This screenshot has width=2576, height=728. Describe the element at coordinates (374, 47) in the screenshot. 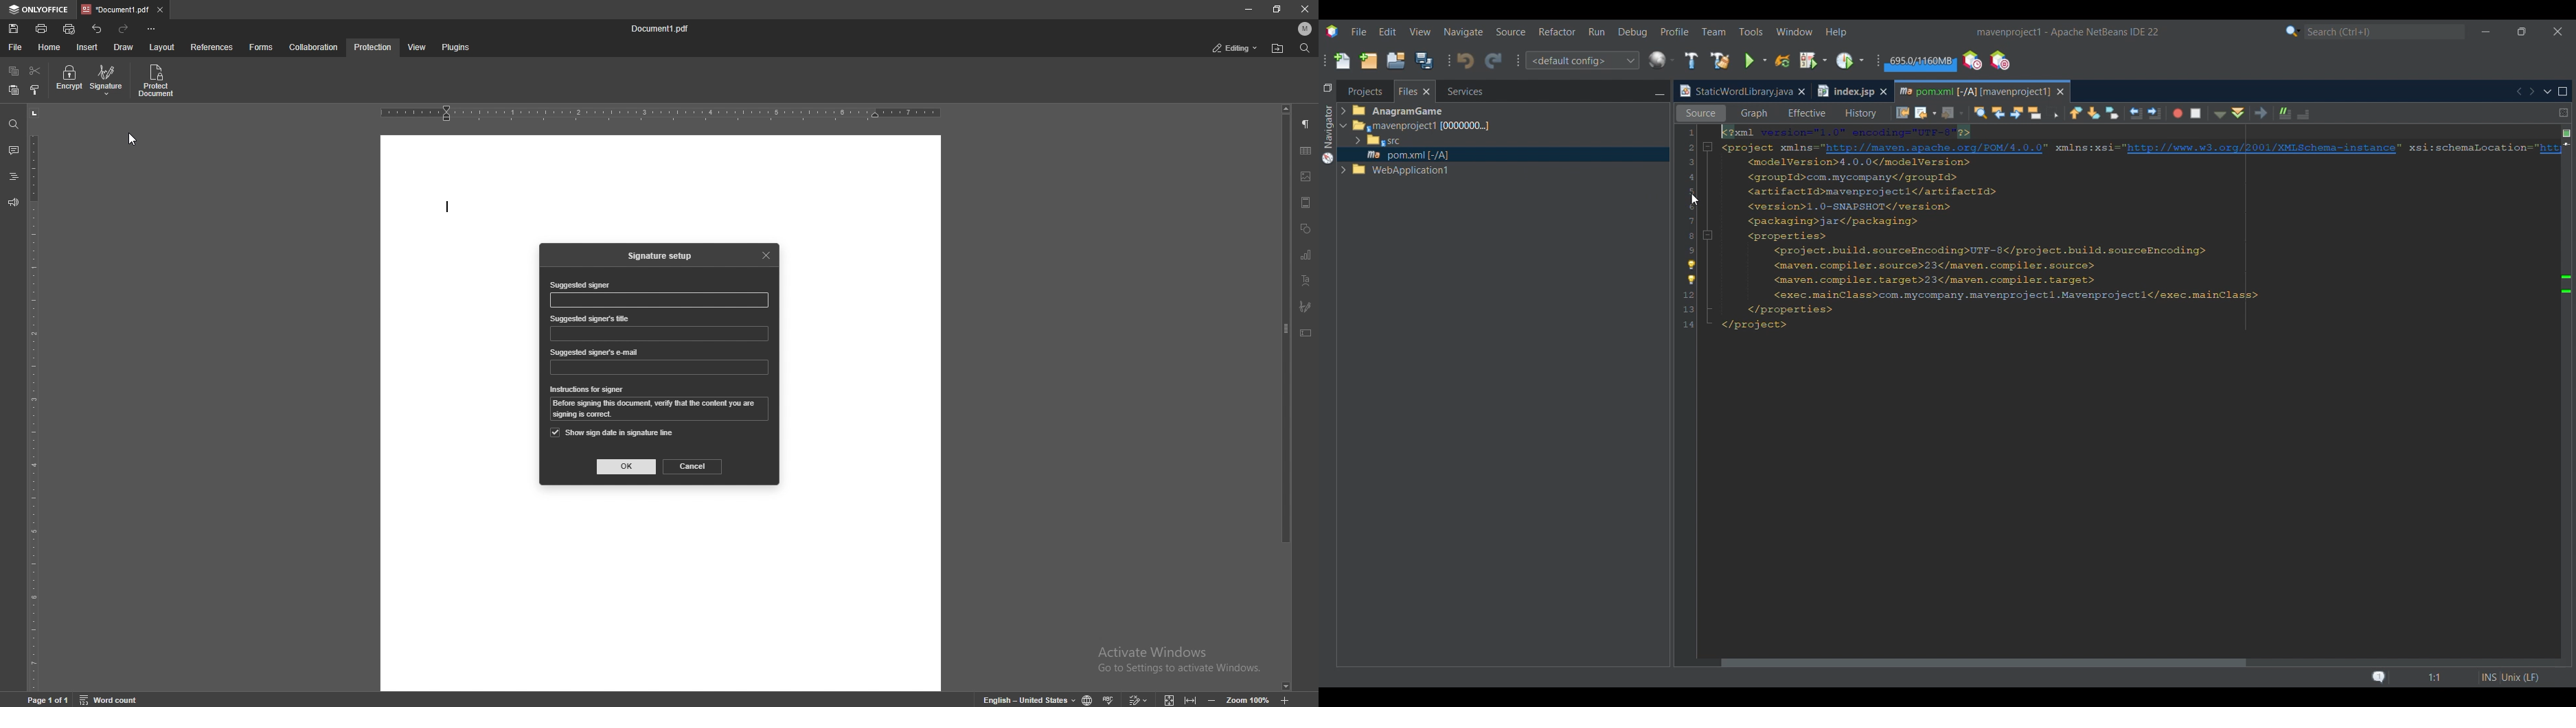

I see `protection` at that location.